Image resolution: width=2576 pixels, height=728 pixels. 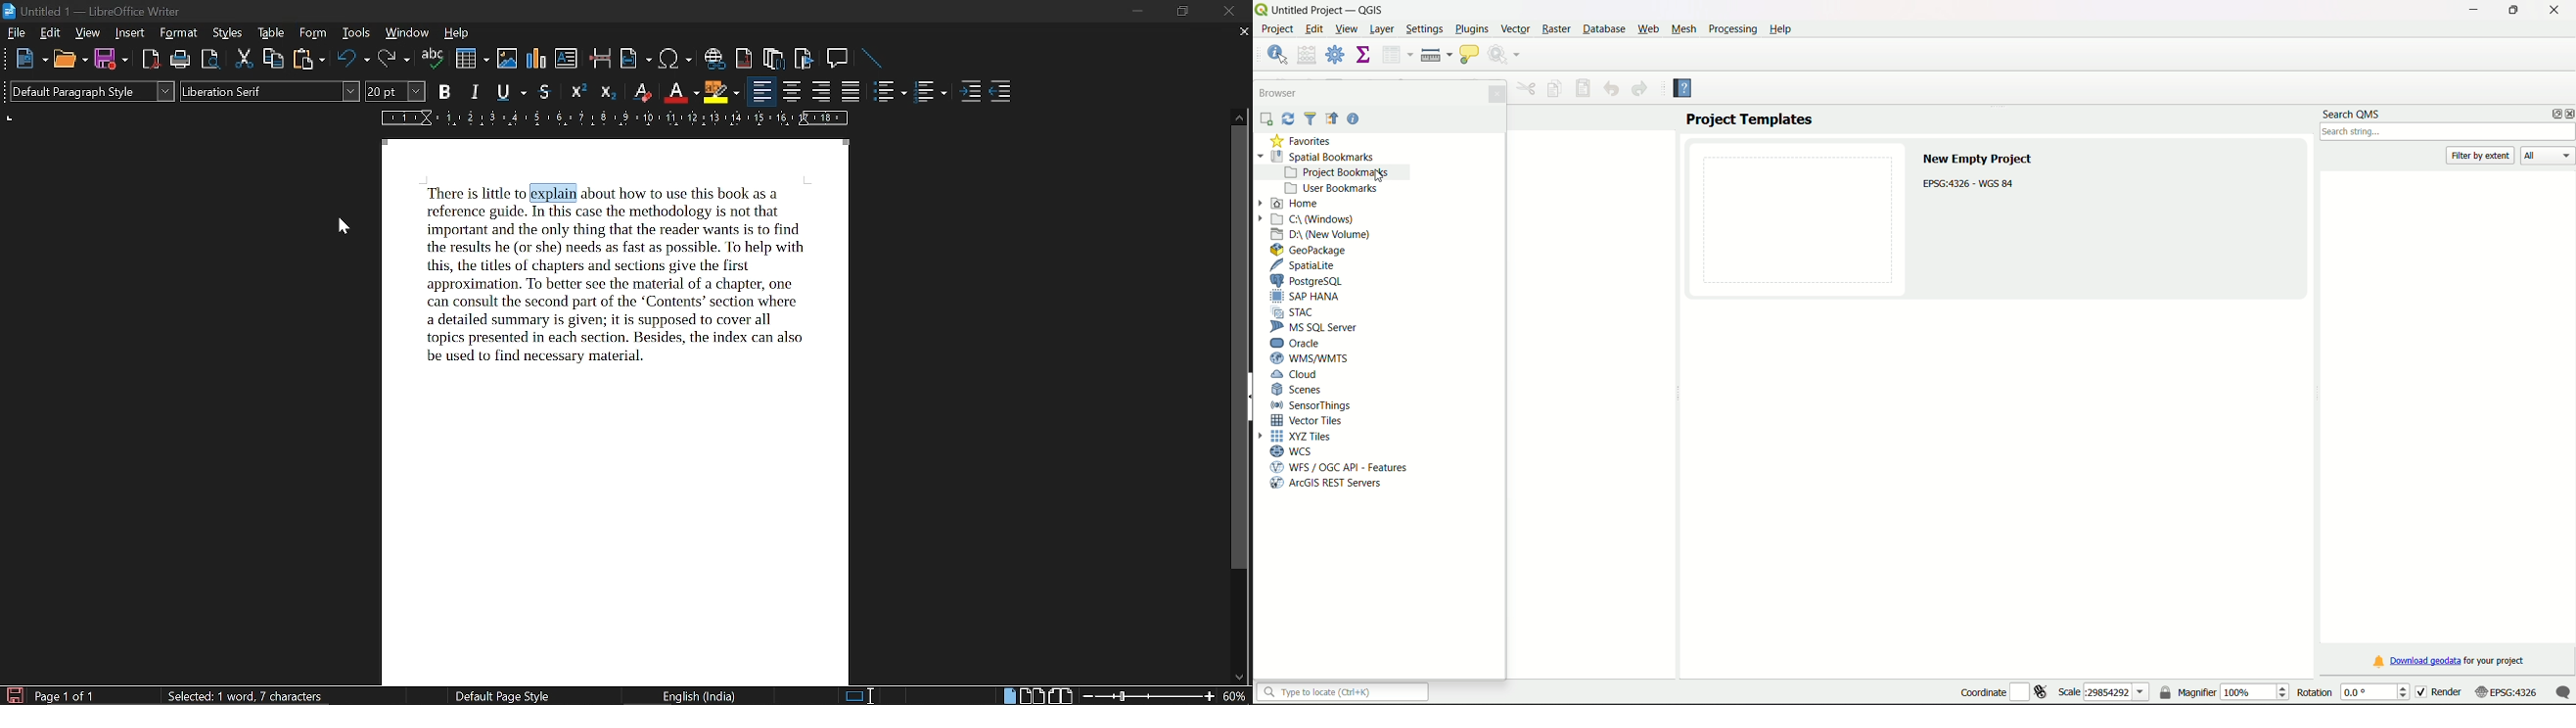 I want to click on selection method, so click(x=858, y=695).